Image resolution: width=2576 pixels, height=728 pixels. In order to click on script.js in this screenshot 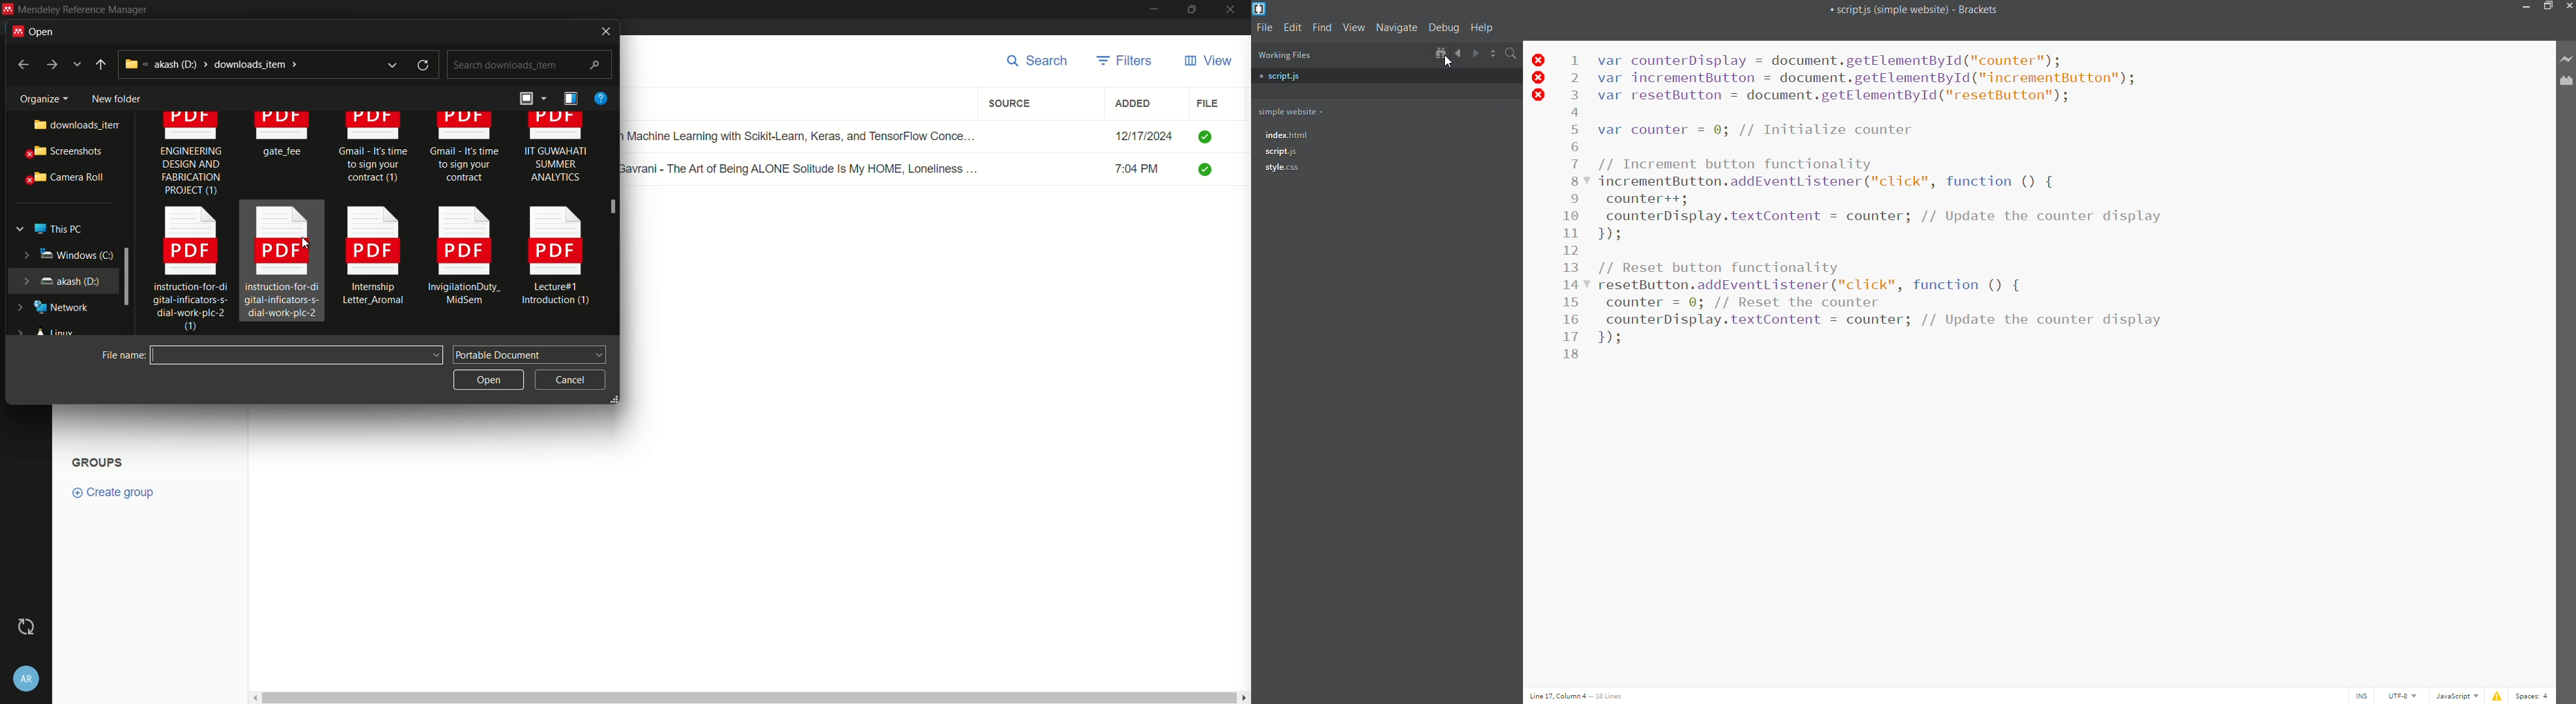, I will do `click(1302, 76)`.